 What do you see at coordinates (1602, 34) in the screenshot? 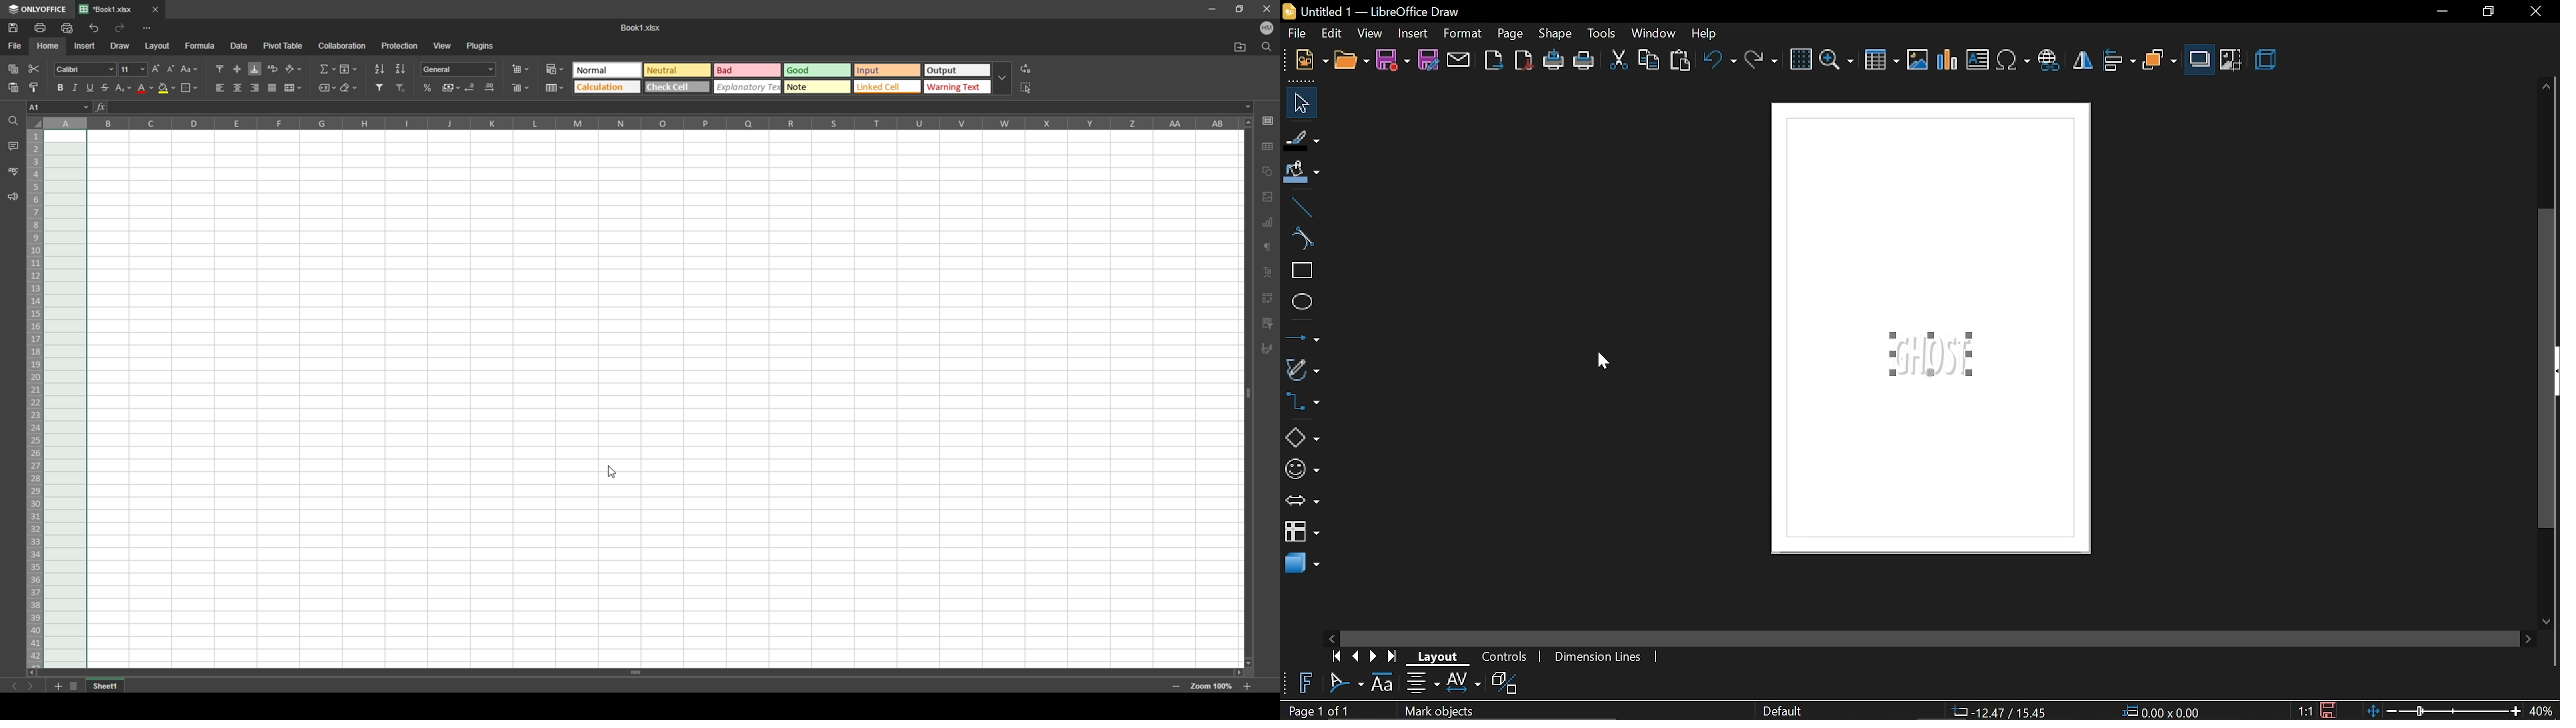
I see `tools` at bounding box center [1602, 34].